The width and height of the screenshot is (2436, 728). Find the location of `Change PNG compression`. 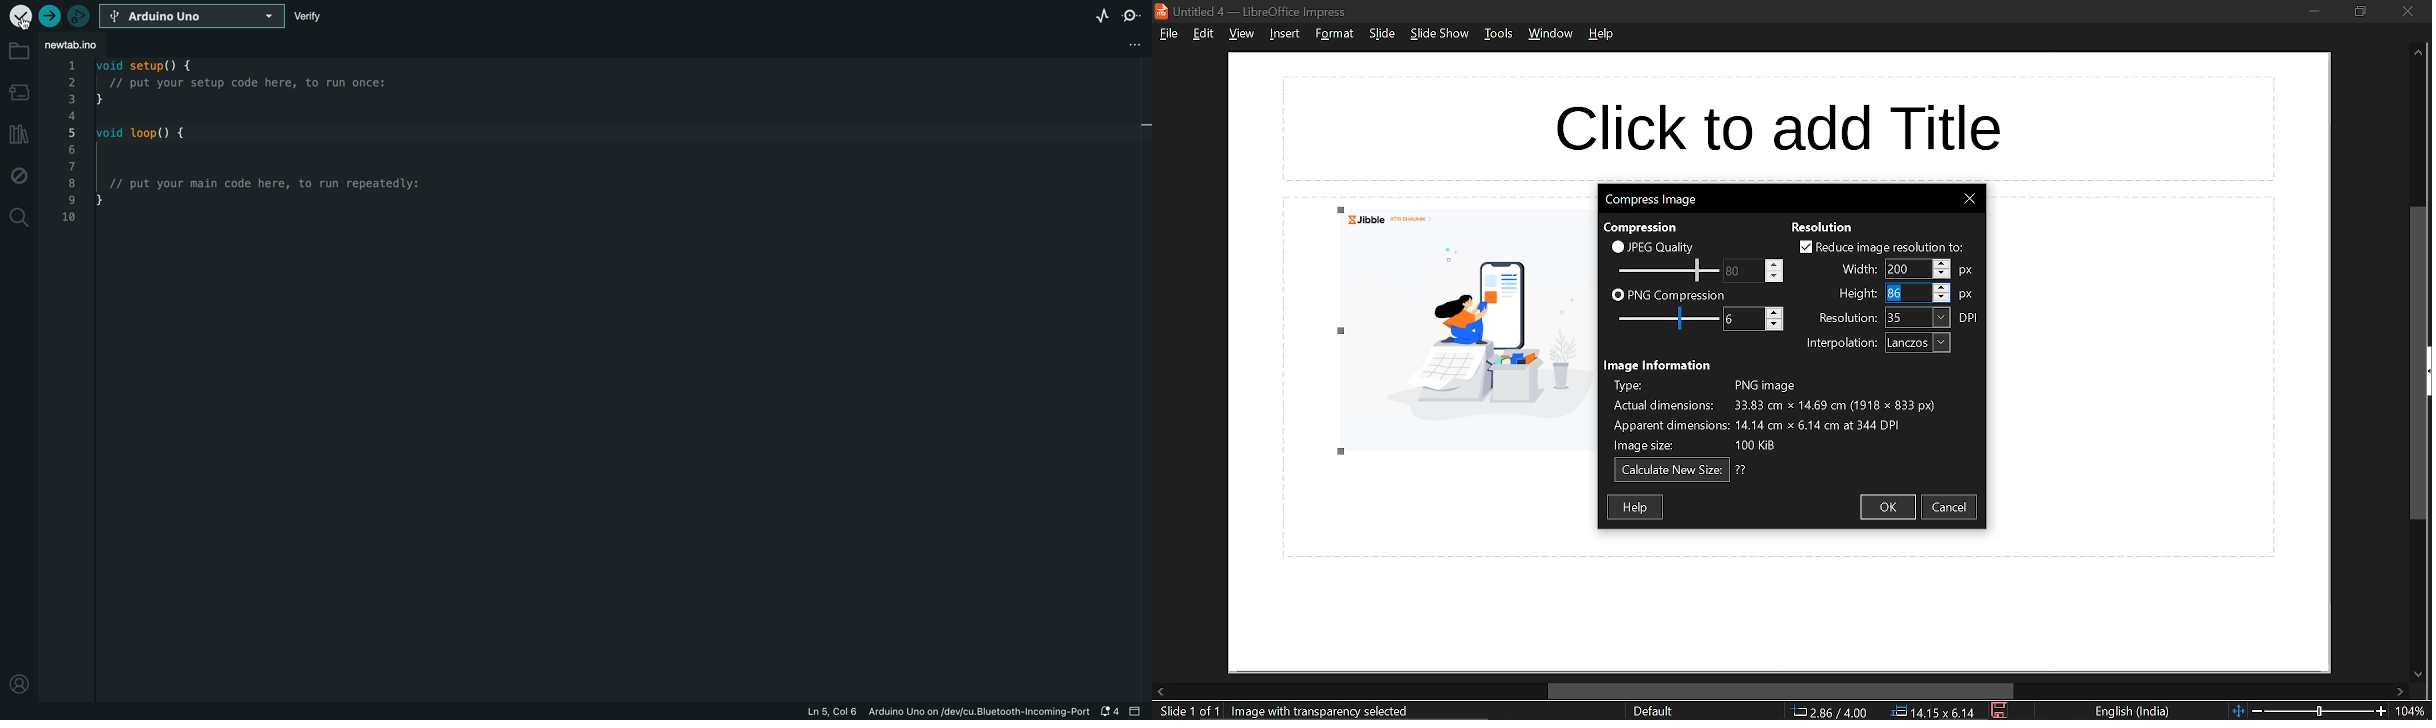

Change PNG compression is located at coordinates (1743, 320).